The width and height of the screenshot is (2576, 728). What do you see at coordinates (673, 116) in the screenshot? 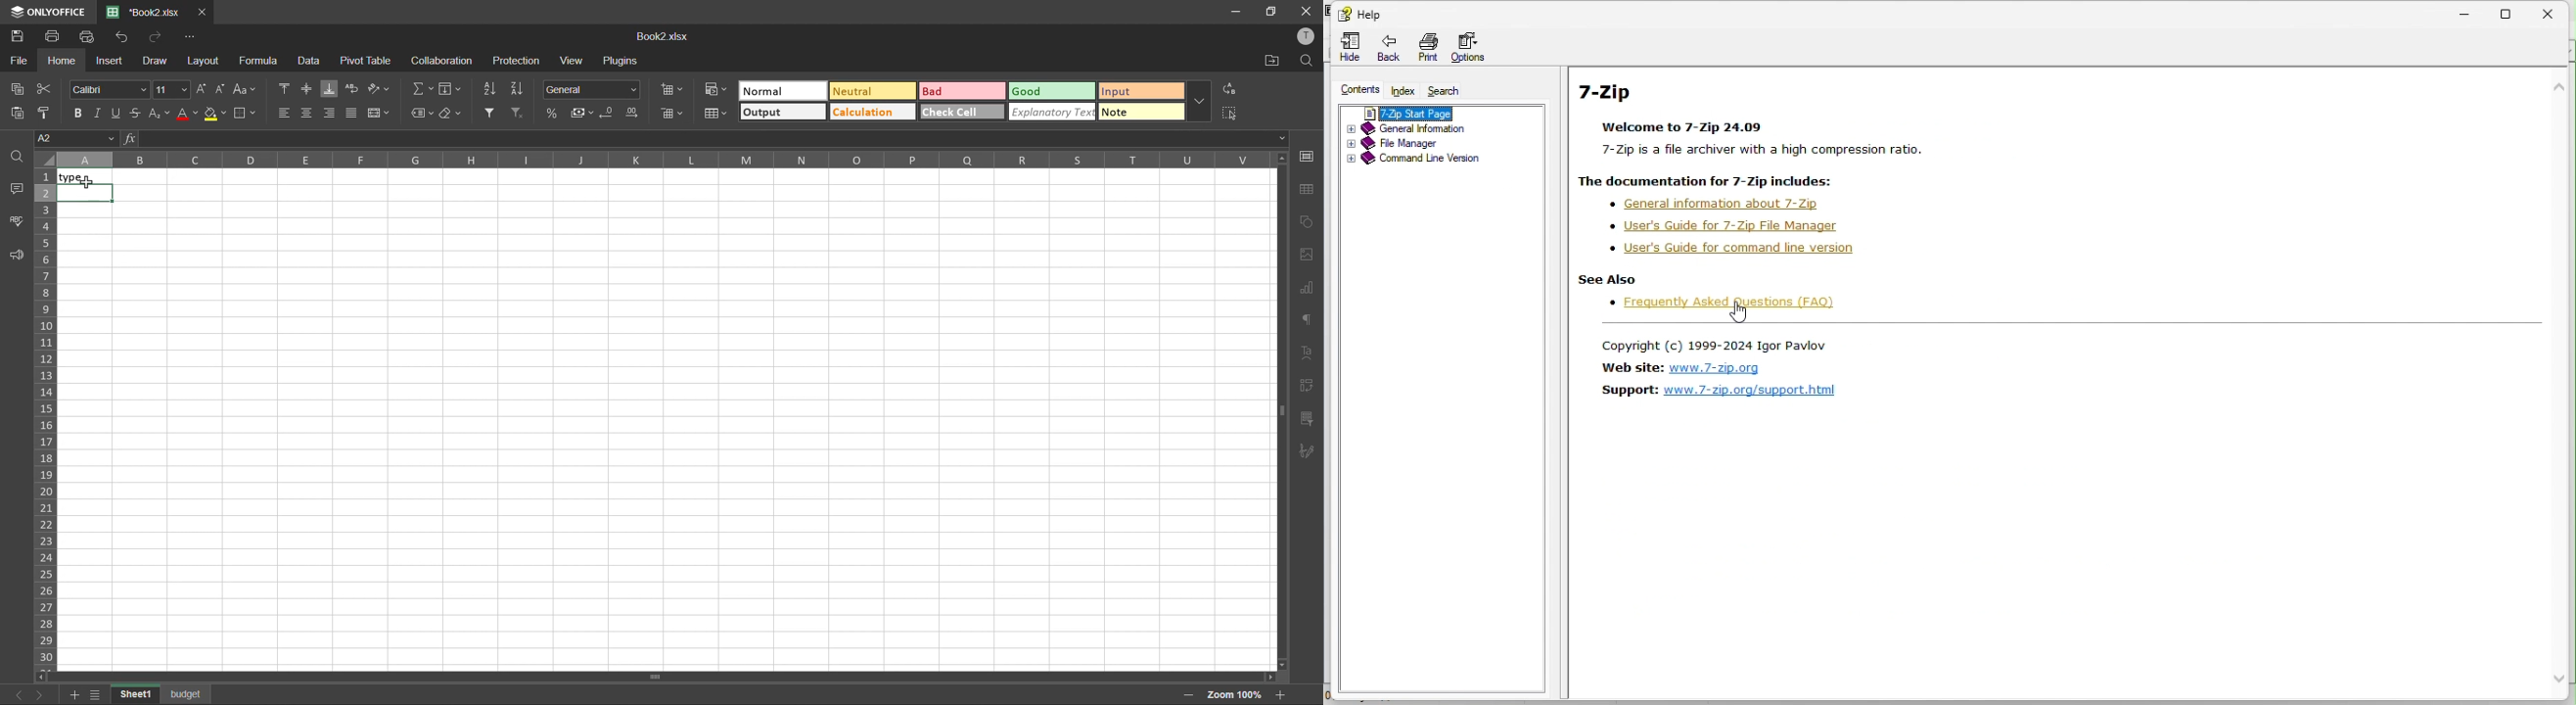
I see `delete cells` at bounding box center [673, 116].